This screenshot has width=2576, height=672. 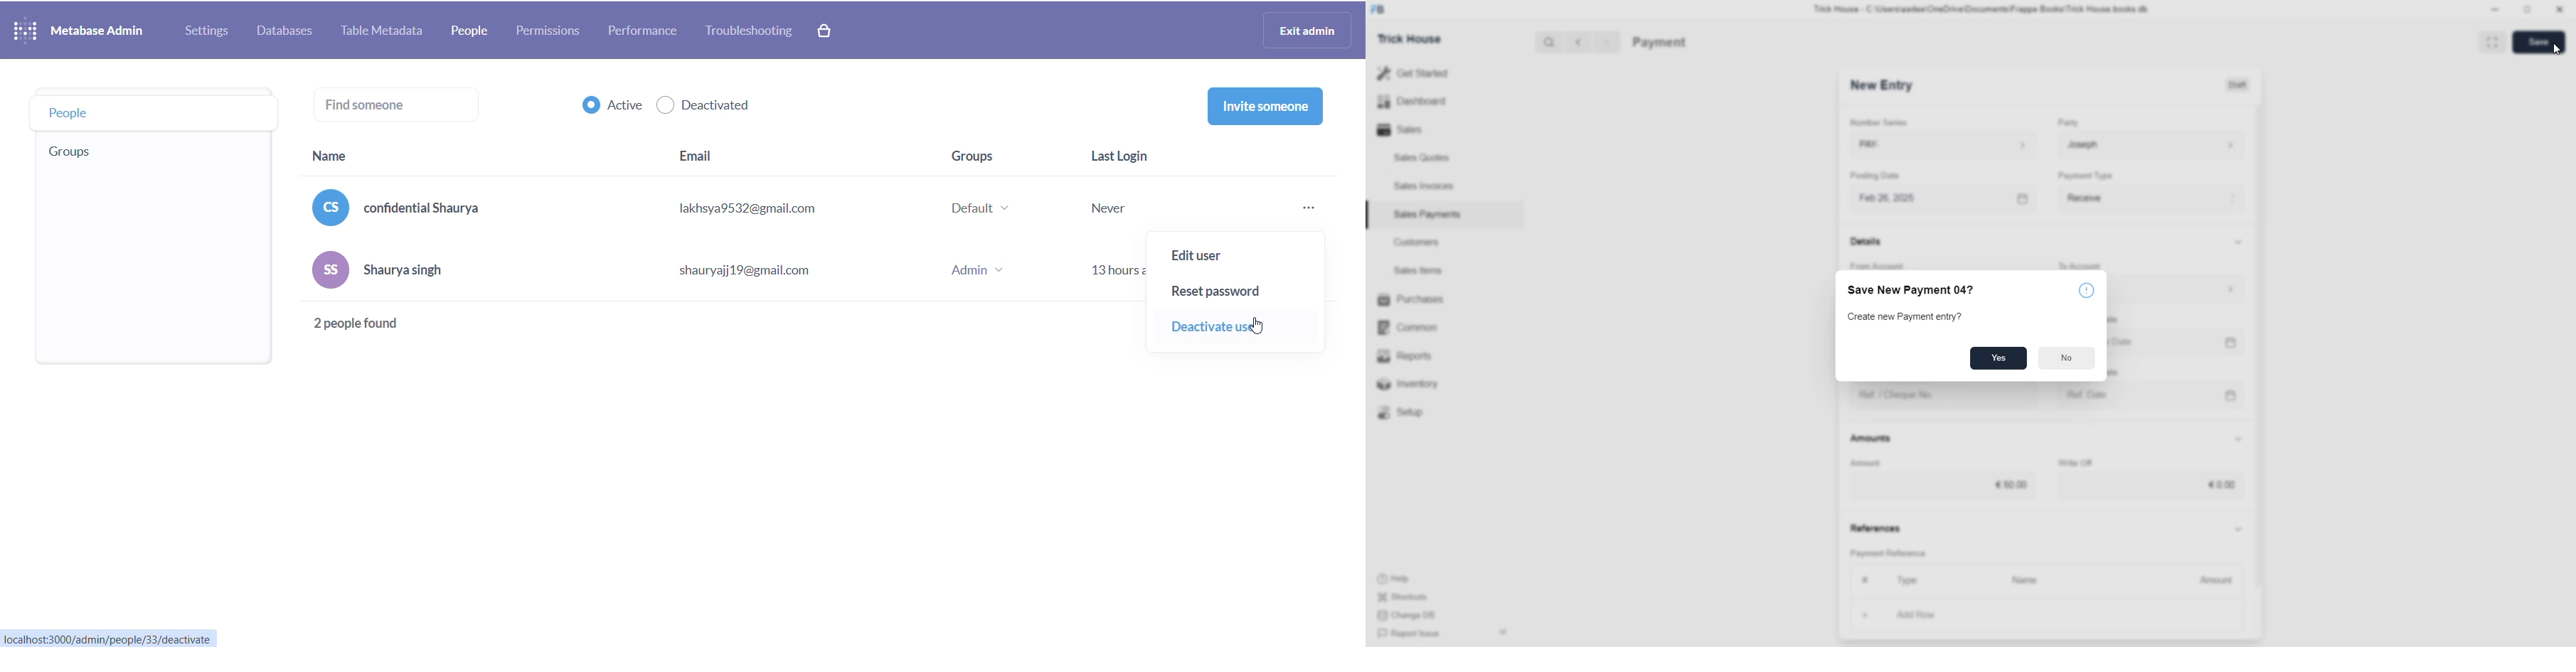 What do you see at coordinates (2086, 175) in the screenshot?
I see `Payment Type` at bounding box center [2086, 175].